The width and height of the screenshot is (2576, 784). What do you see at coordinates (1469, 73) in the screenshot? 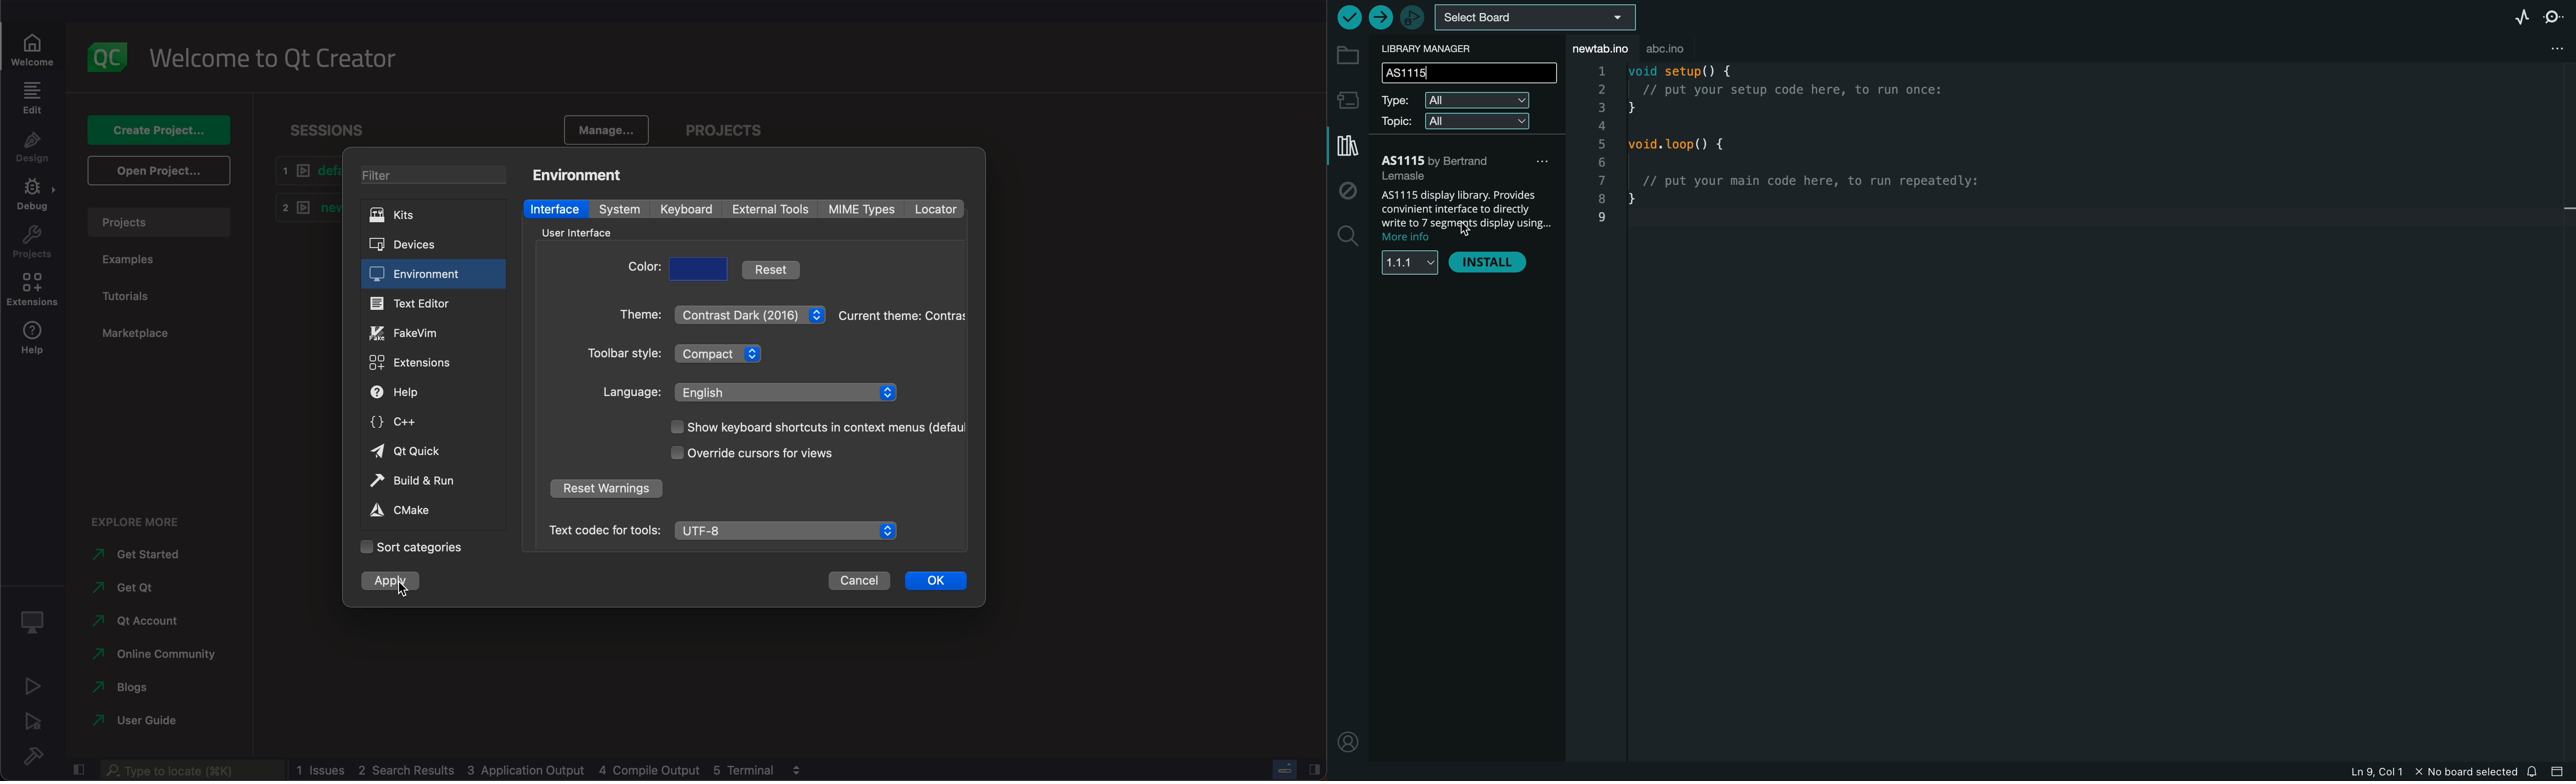
I see `search bar` at bounding box center [1469, 73].